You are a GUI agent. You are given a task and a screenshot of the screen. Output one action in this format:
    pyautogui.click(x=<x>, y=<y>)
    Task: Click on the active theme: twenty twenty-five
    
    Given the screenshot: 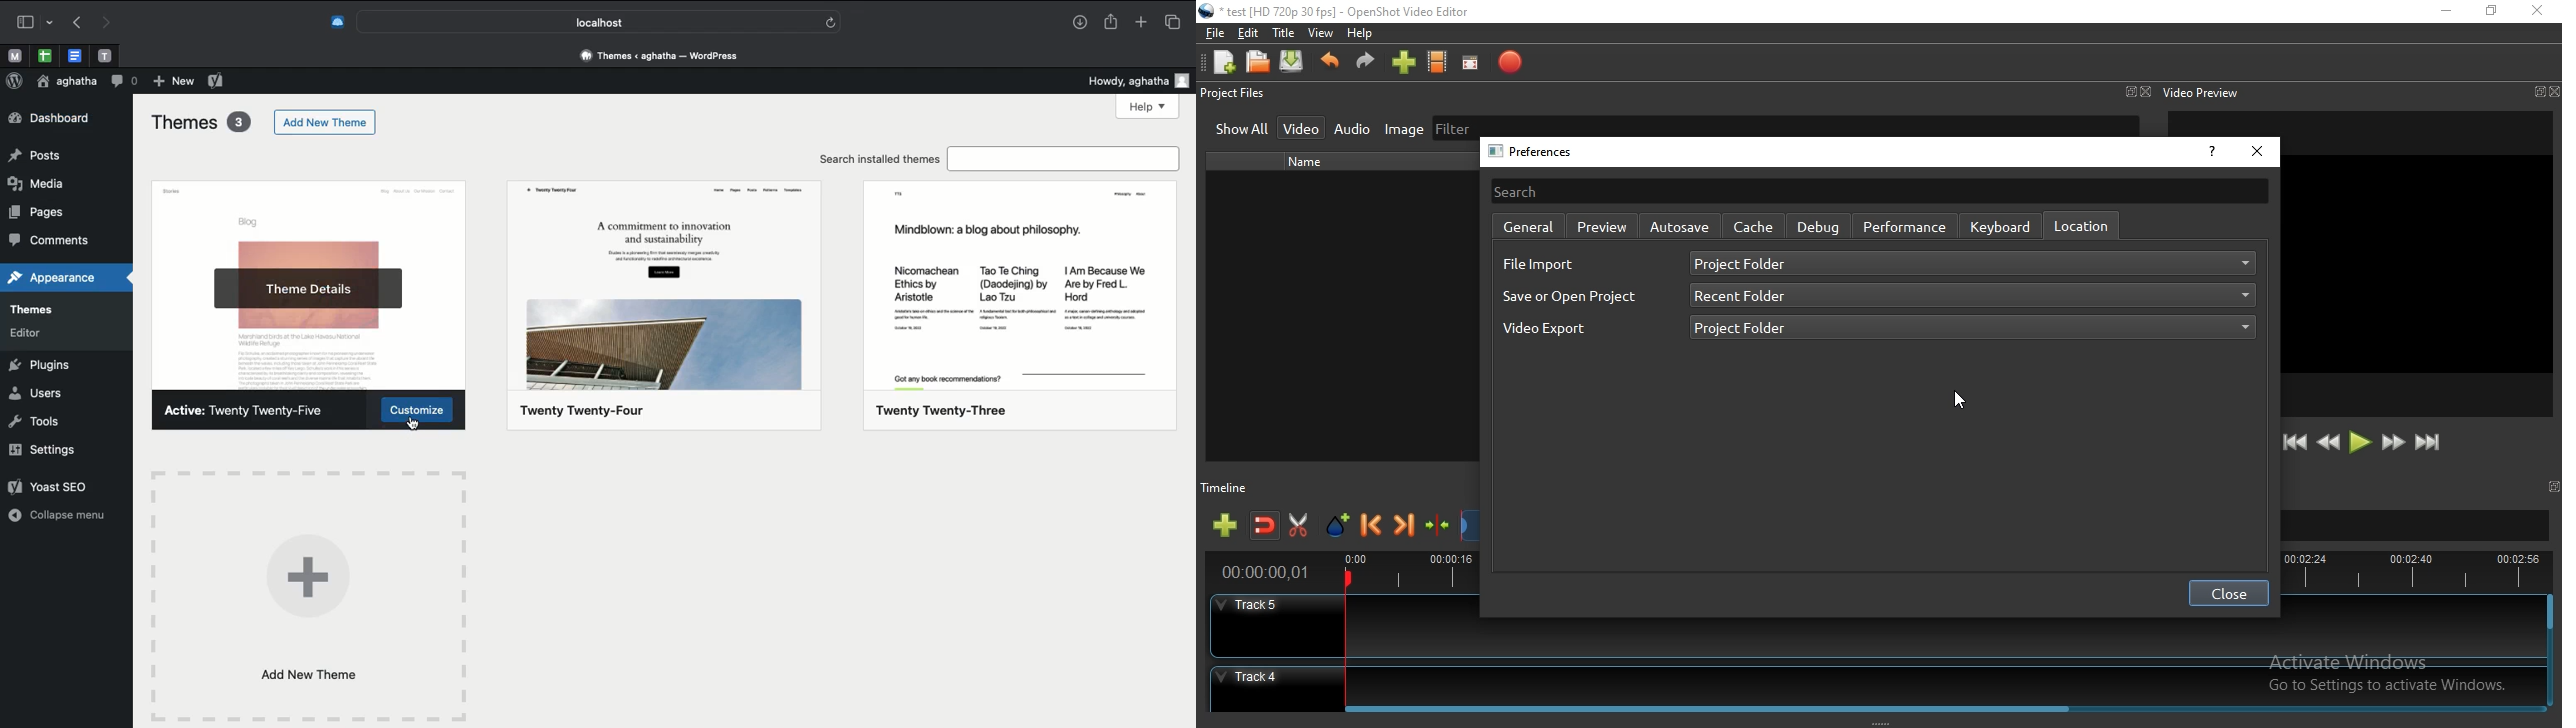 What is the action you would take?
    pyautogui.click(x=242, y=409)
    